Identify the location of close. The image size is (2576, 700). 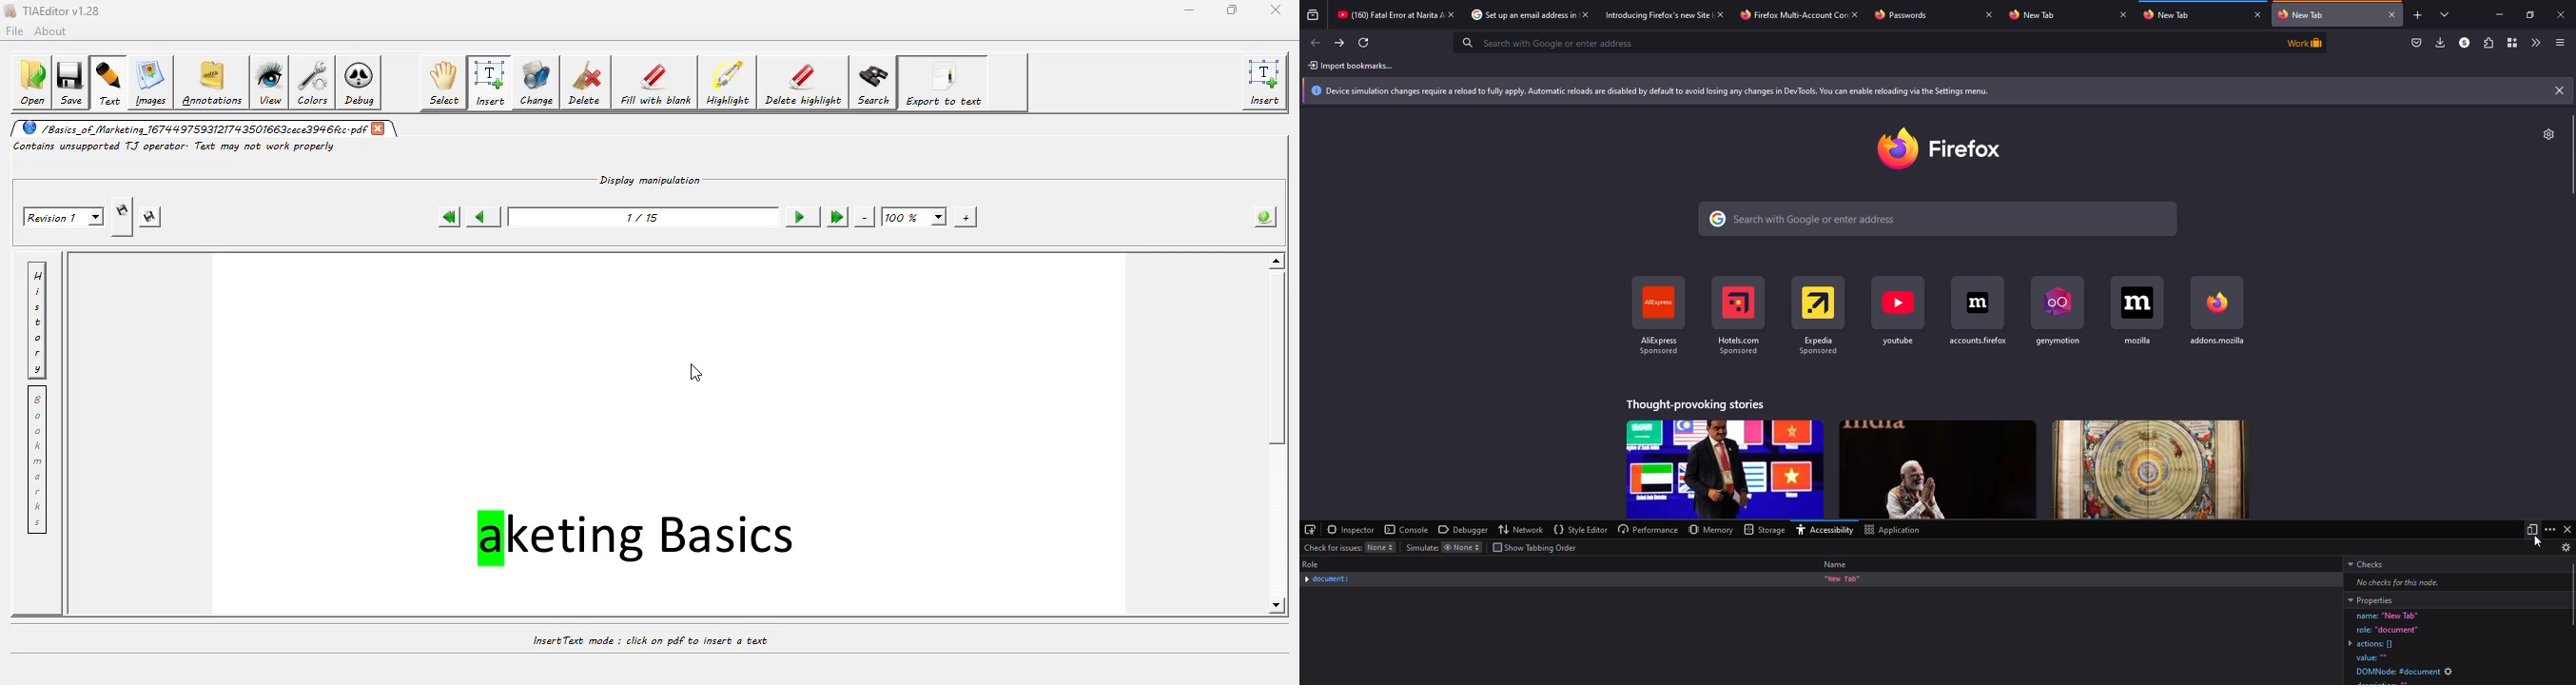
(2258, 15).